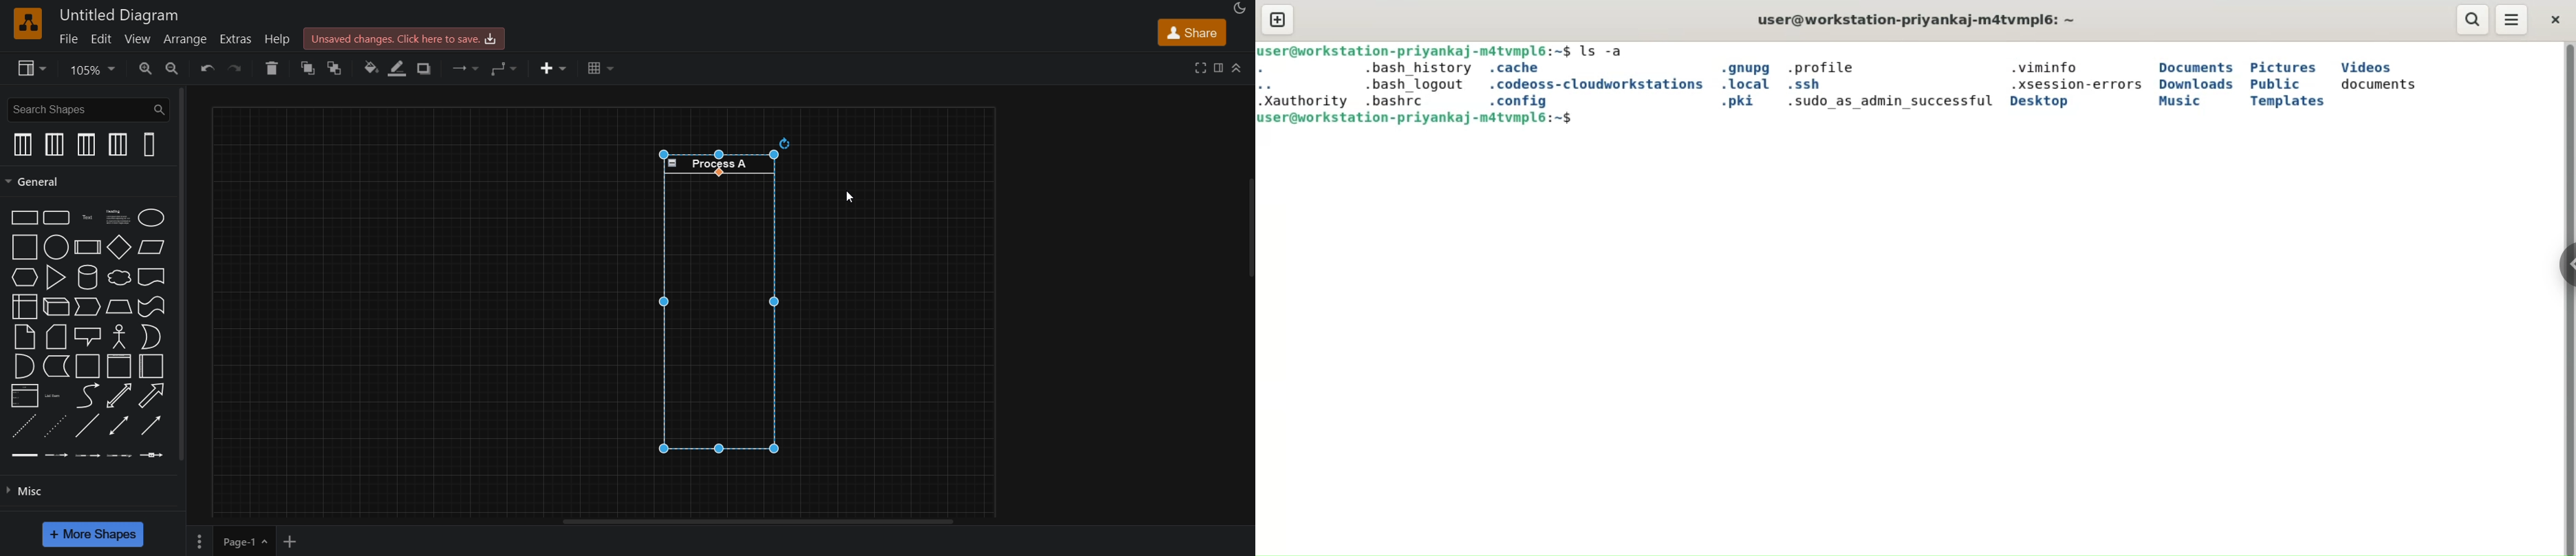 This screenshot has height=560, width=2576. What do you see at coordinates (1920, 20) in the screenshot?
I see `user@workstation-priyankaj-m4tvmpl6: ~` at bounding box center [1920, 20].